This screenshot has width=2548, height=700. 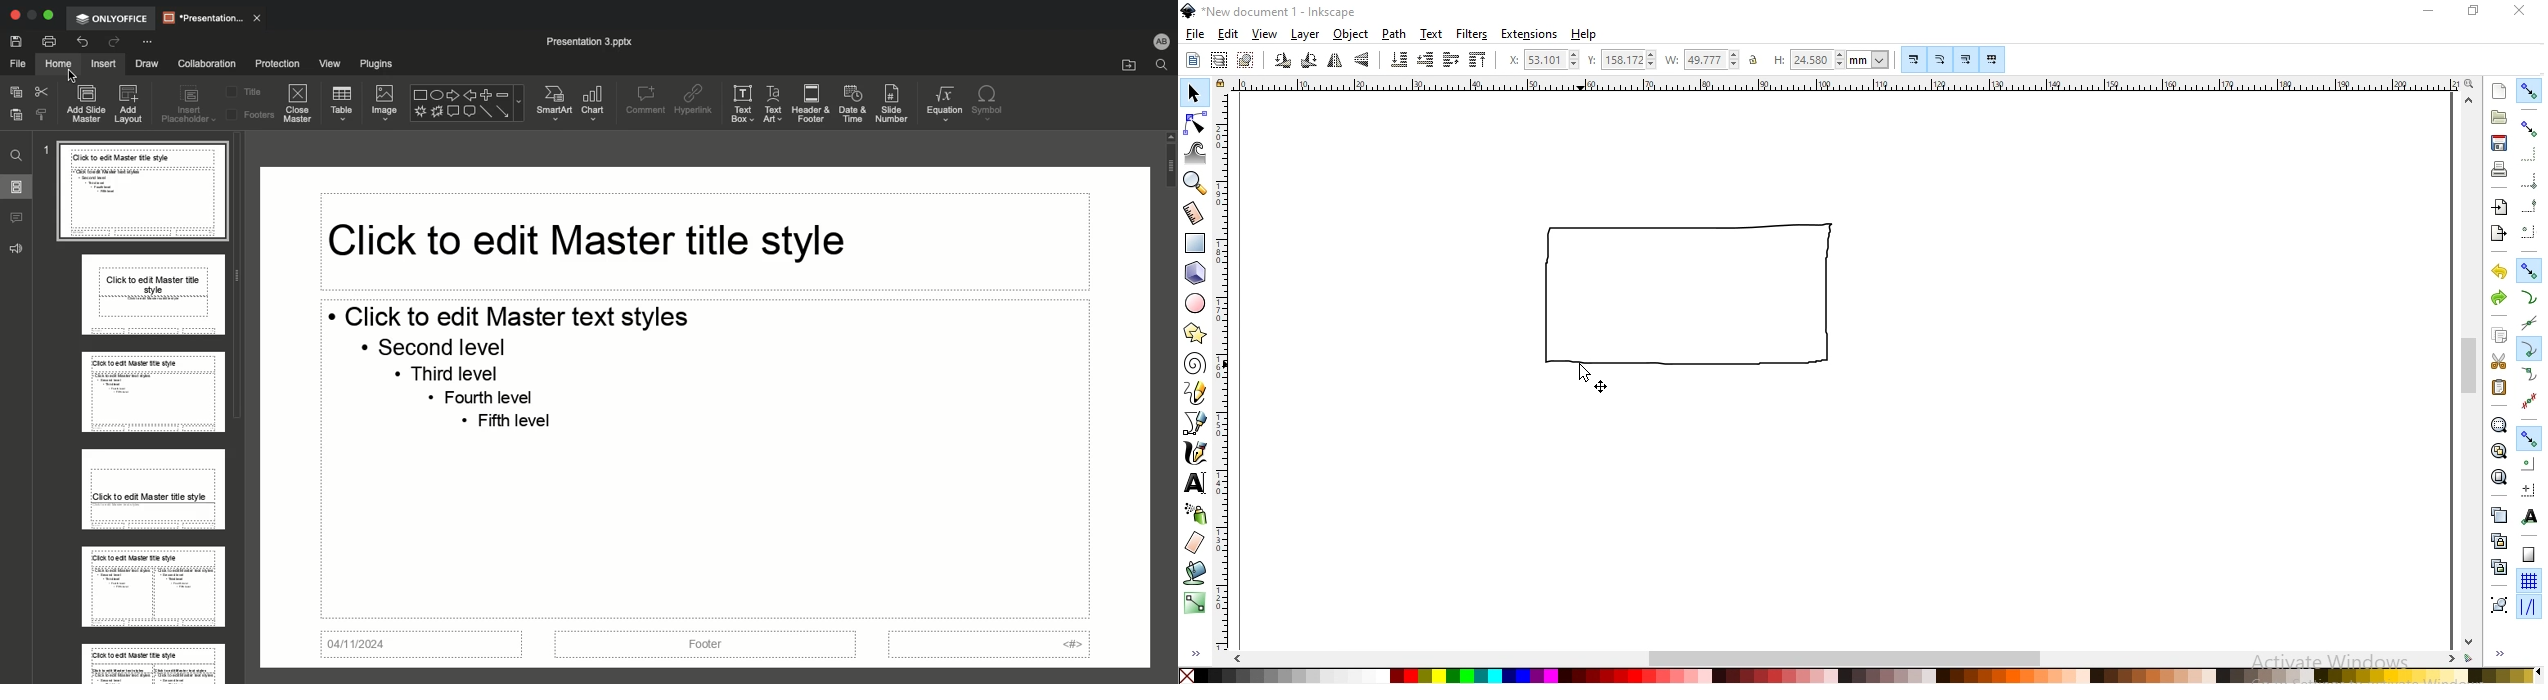 What do you see at coordinates (1160, 40) in the screenshot?
I see `User` at bounding box center [1160, 40].